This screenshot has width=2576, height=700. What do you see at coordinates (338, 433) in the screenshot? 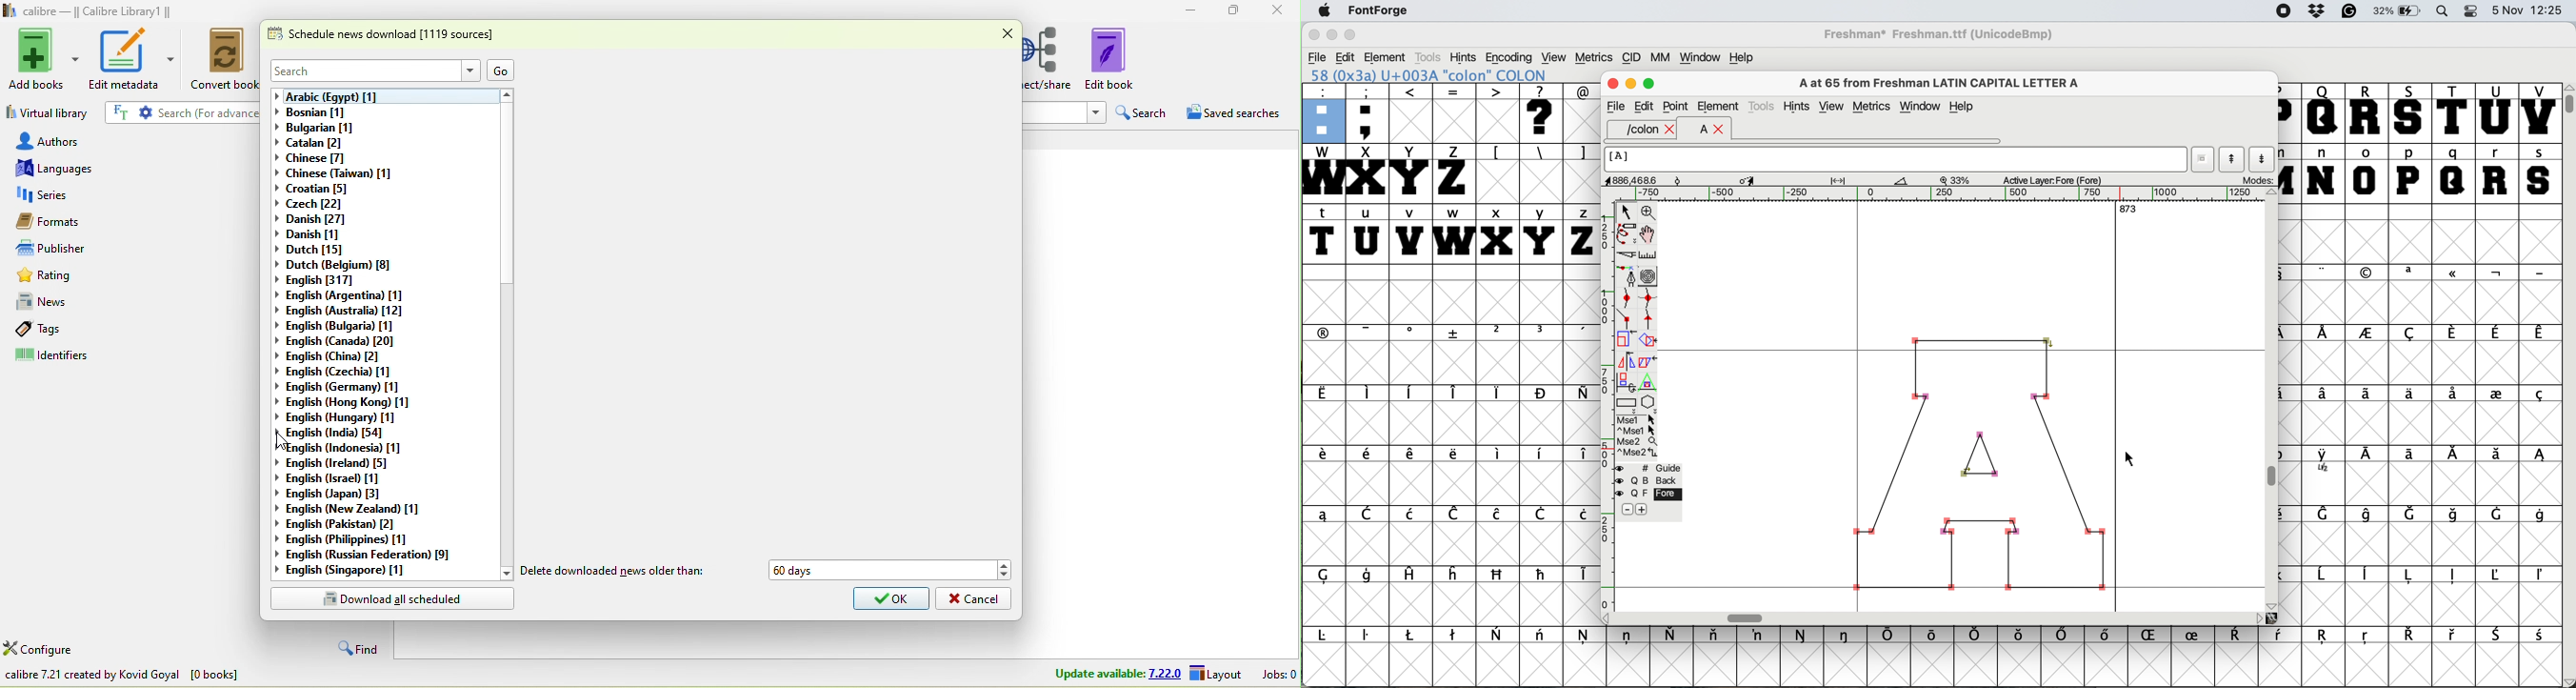
I see `english (india)[54]` at bounding box center [338, 433].